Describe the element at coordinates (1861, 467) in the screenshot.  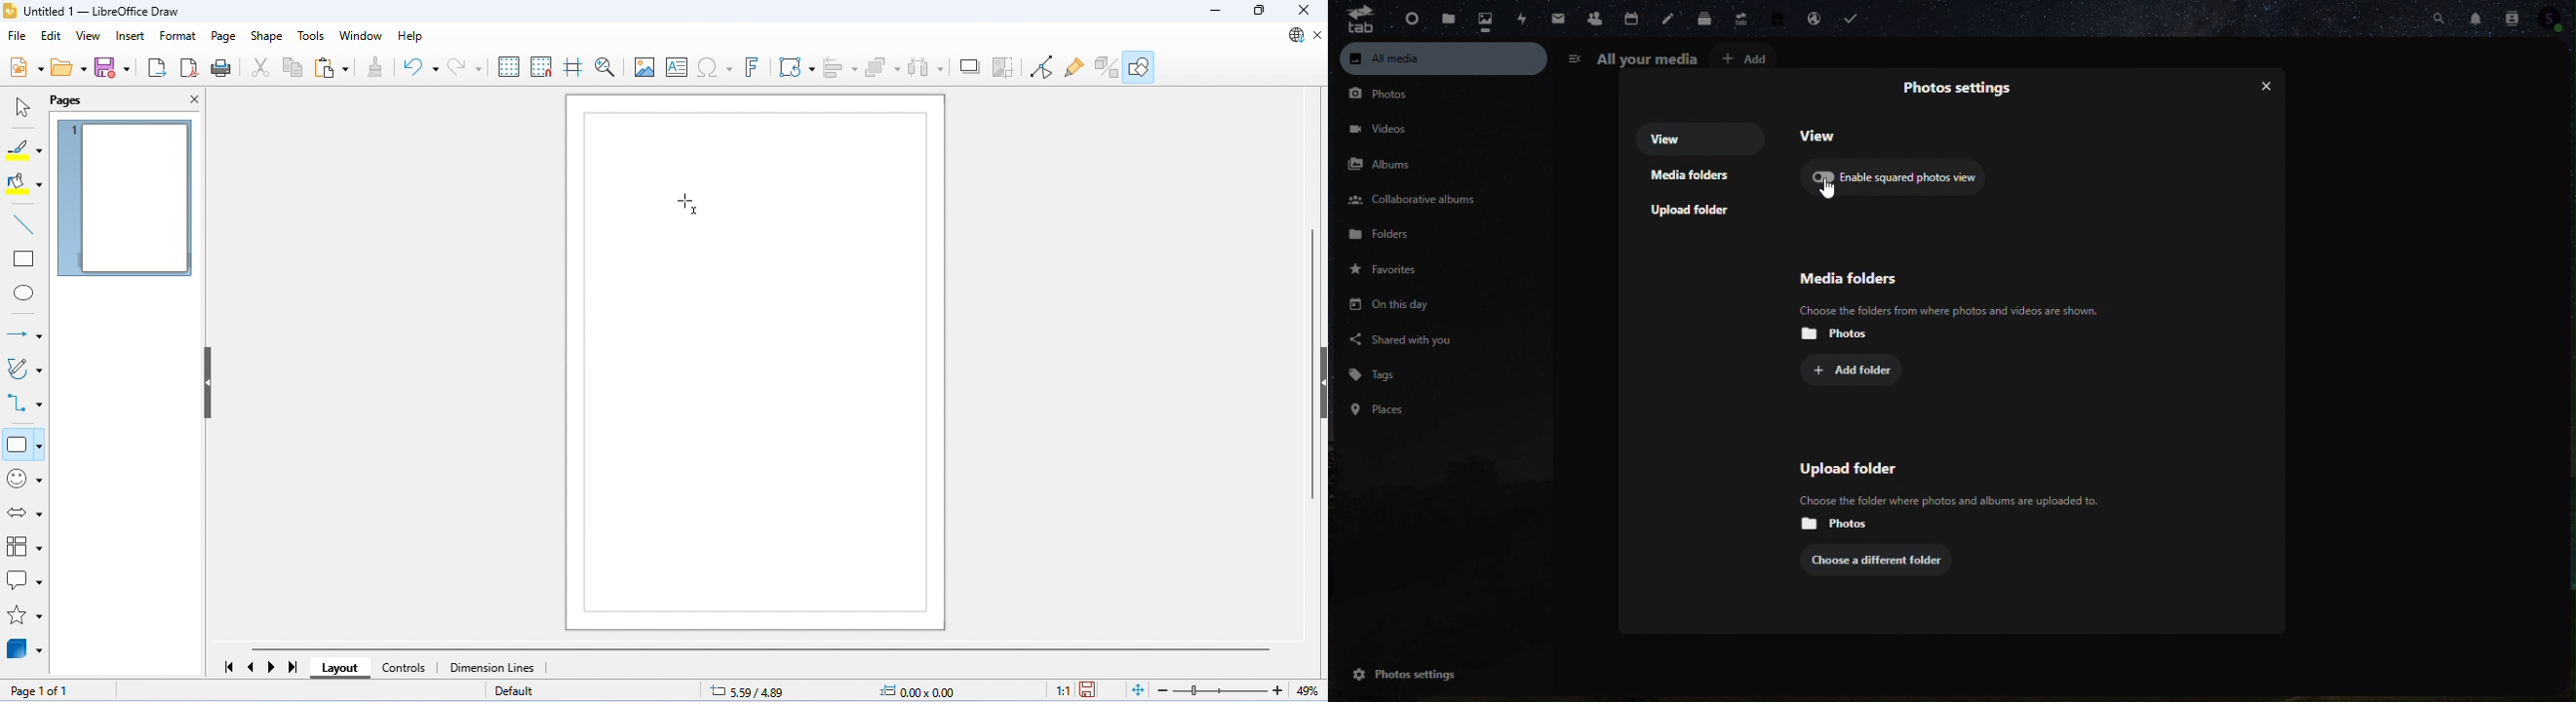
I see `Upload folder` at that location.